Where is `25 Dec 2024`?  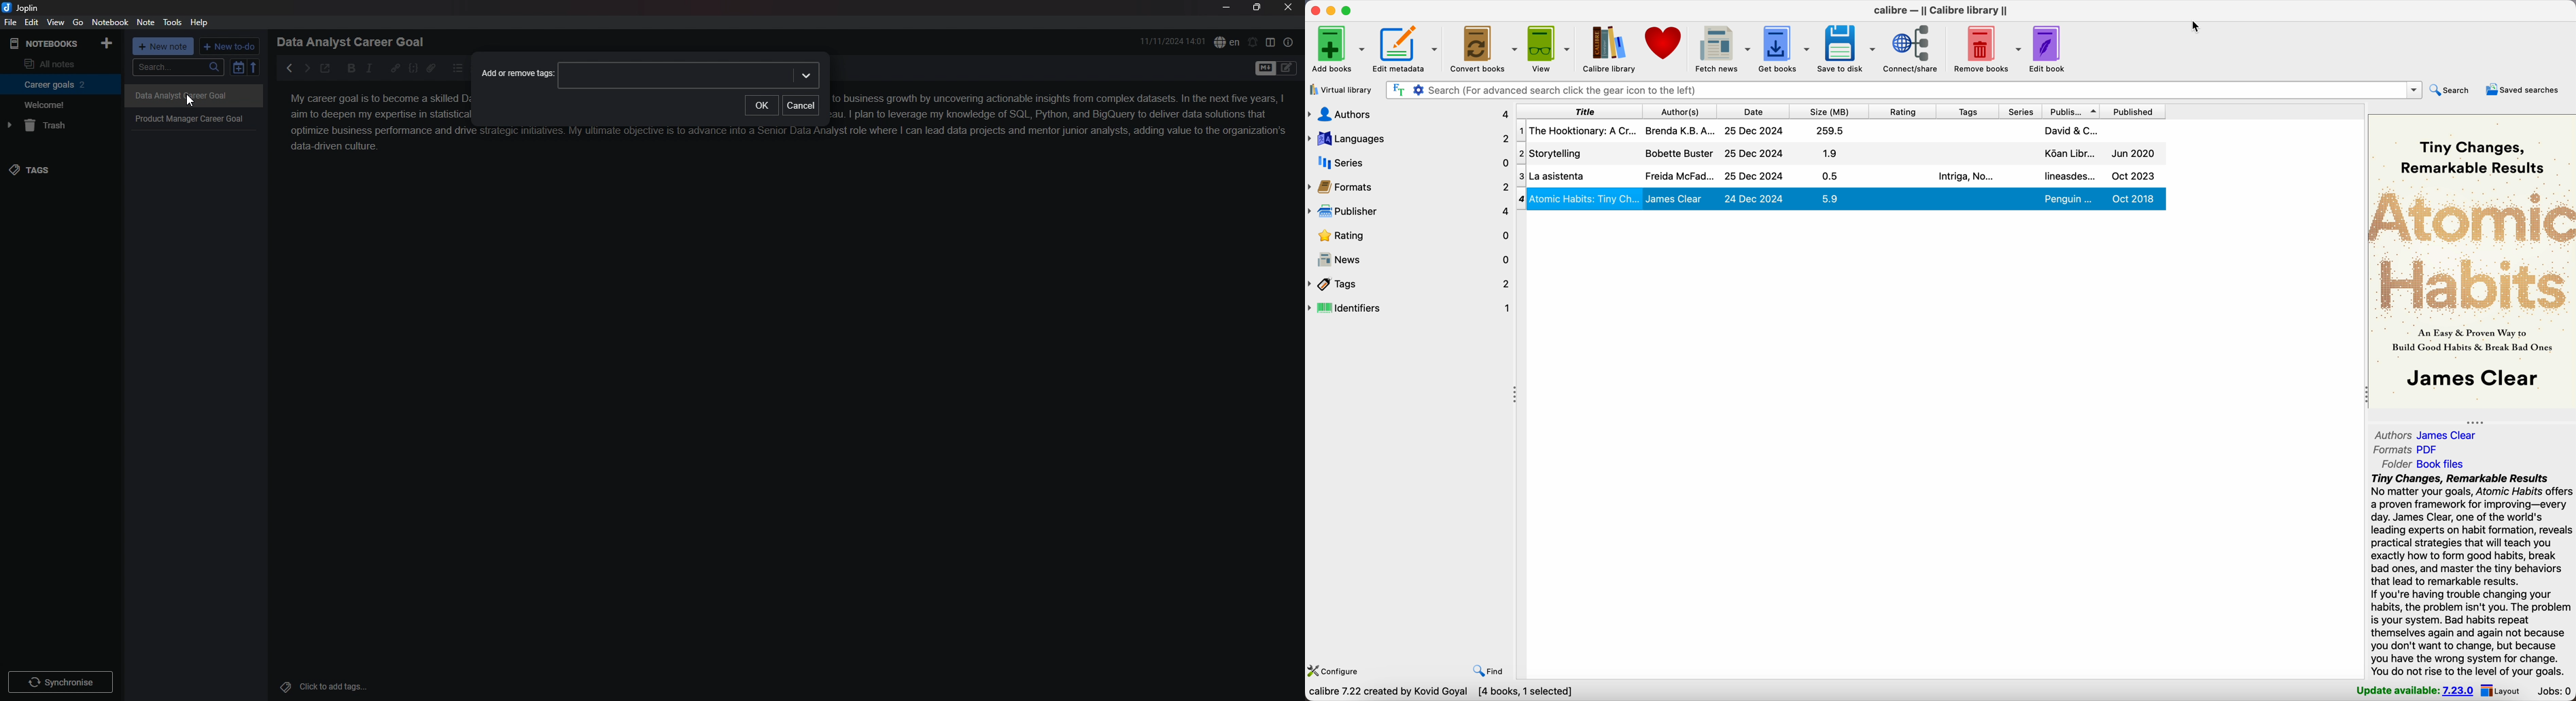
25 Dec 2024 is located at coordinates (1753, 131).